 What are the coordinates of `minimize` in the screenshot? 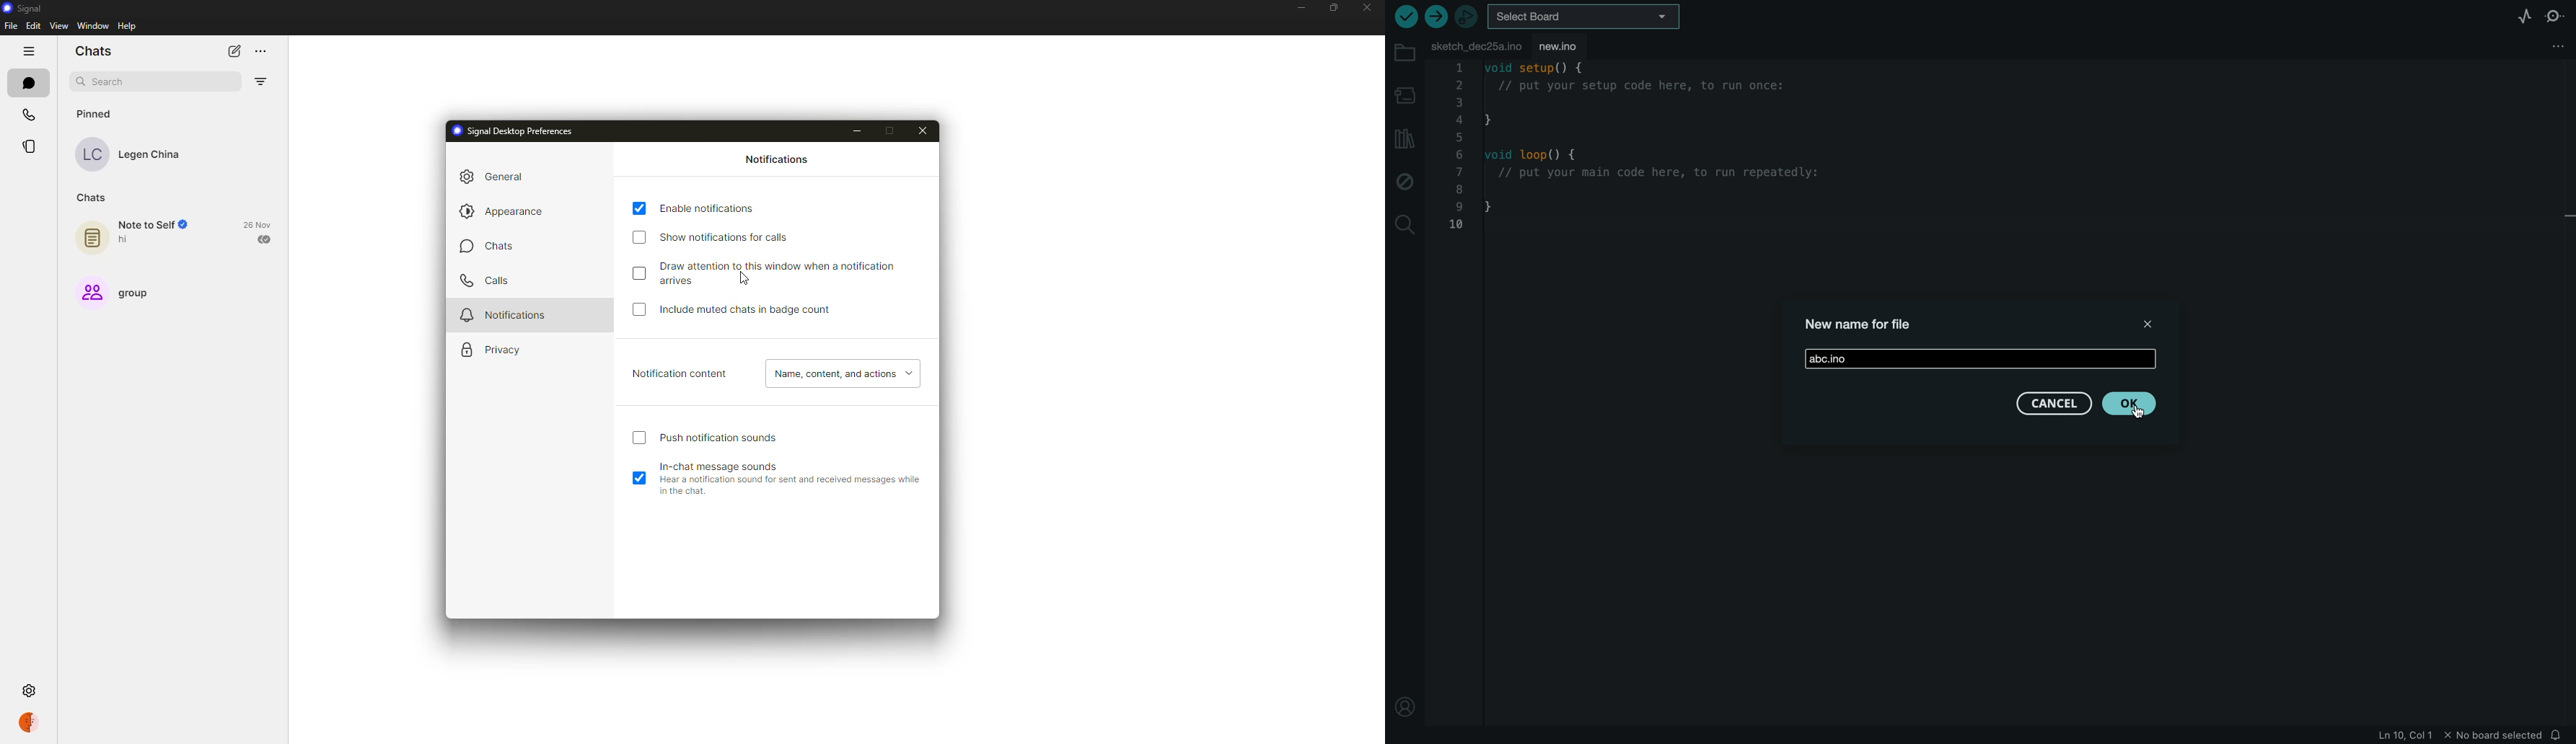 It's located at (1299, 7).